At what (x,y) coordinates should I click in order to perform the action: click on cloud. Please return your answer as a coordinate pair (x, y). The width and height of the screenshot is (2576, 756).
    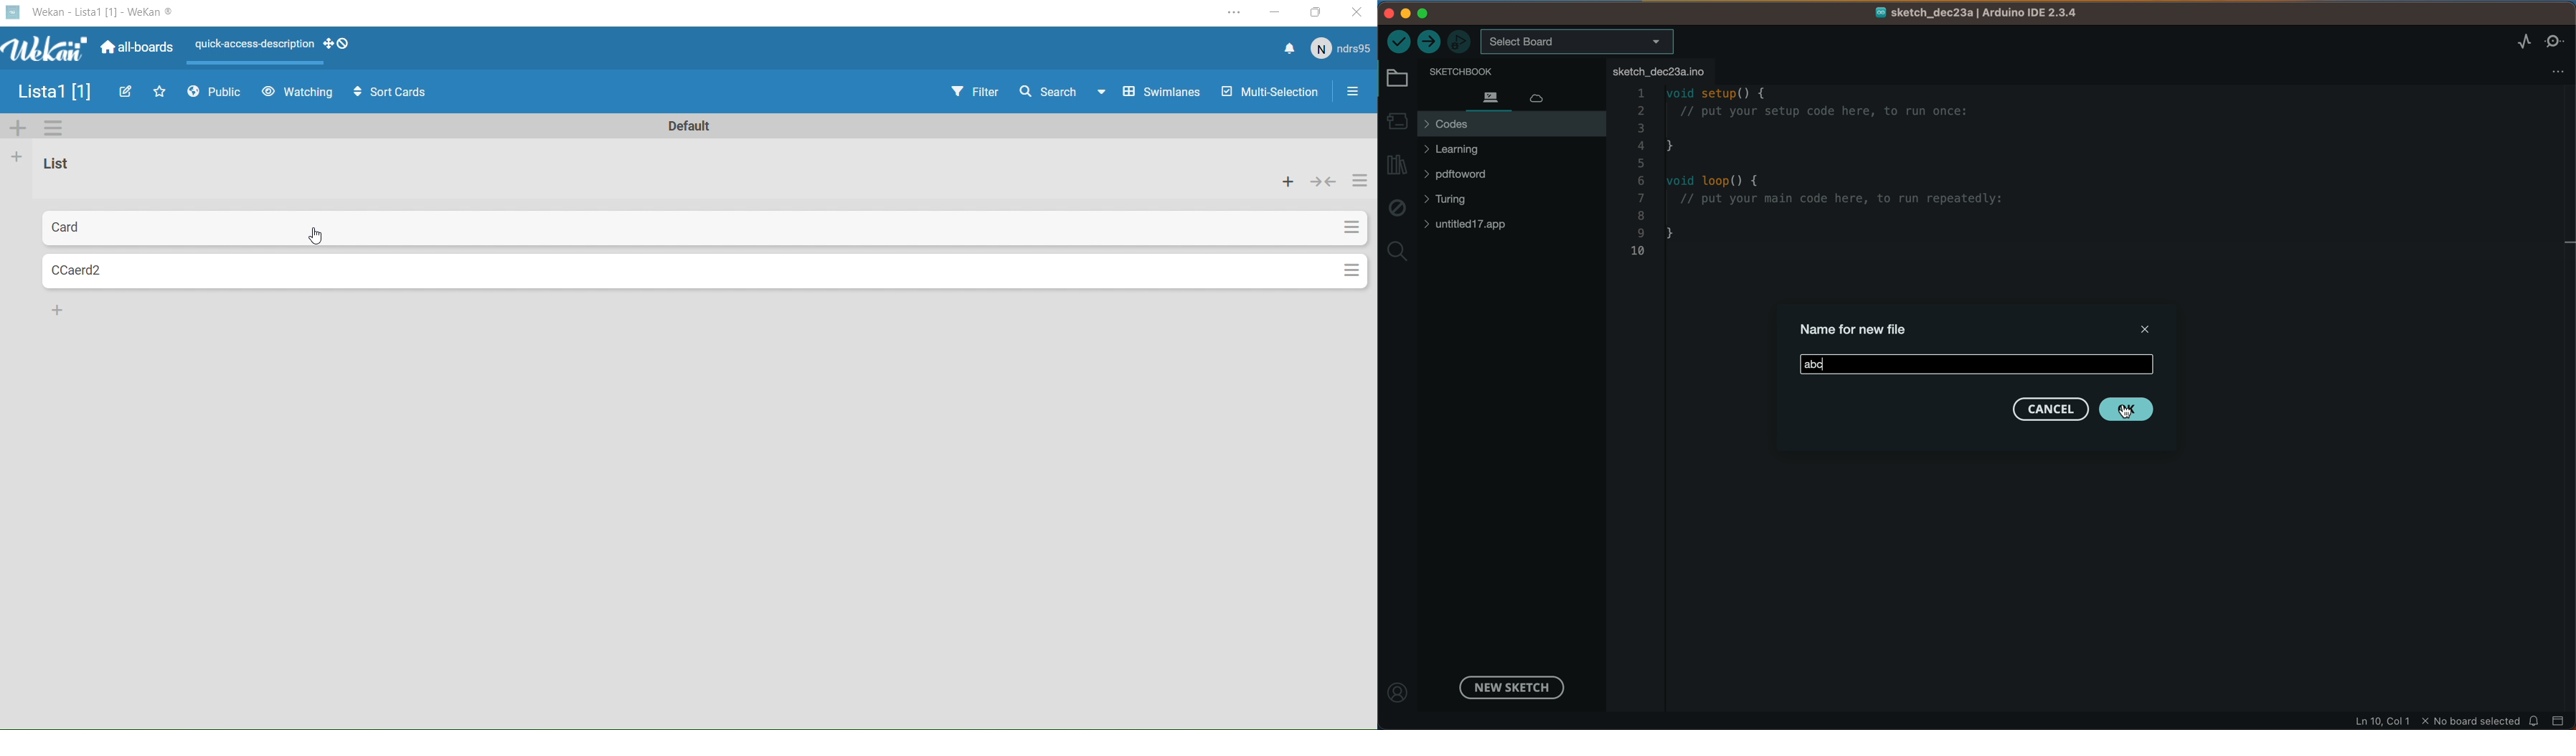
    Looking at the image, I should click on (1546, 95).